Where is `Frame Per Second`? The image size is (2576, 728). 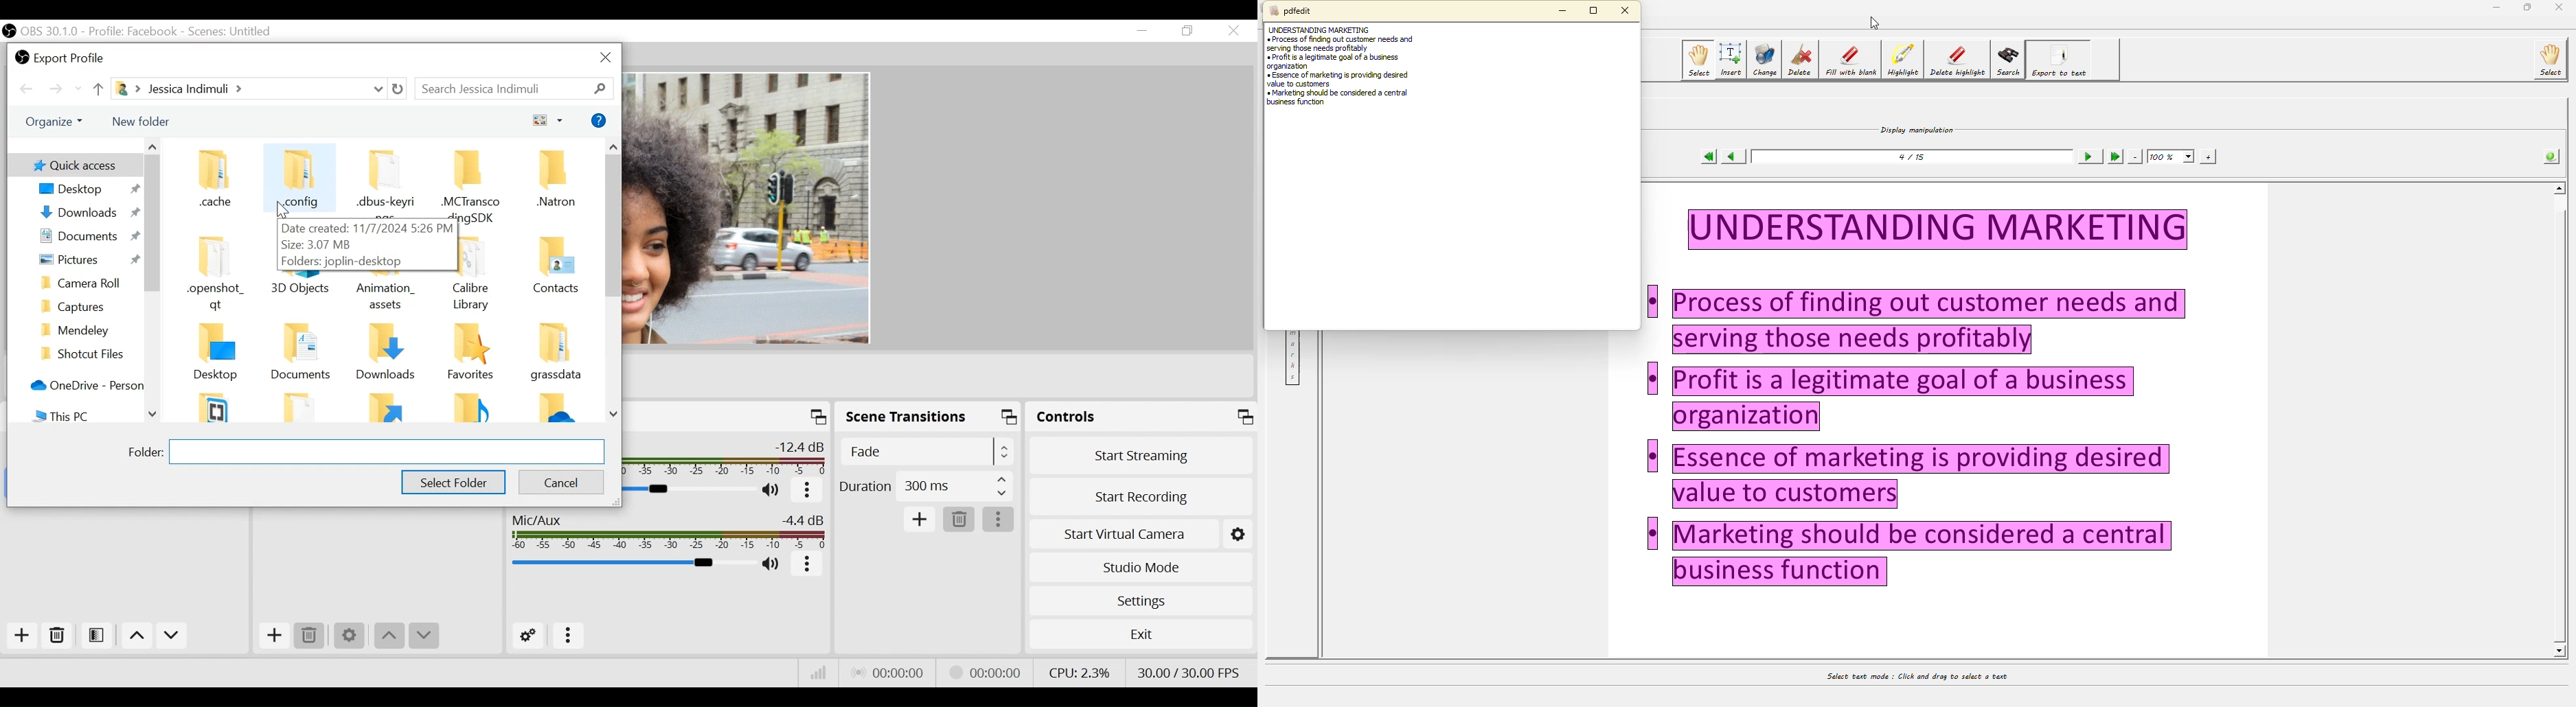
Frame Per Second is located at coordinates (1189, 672).